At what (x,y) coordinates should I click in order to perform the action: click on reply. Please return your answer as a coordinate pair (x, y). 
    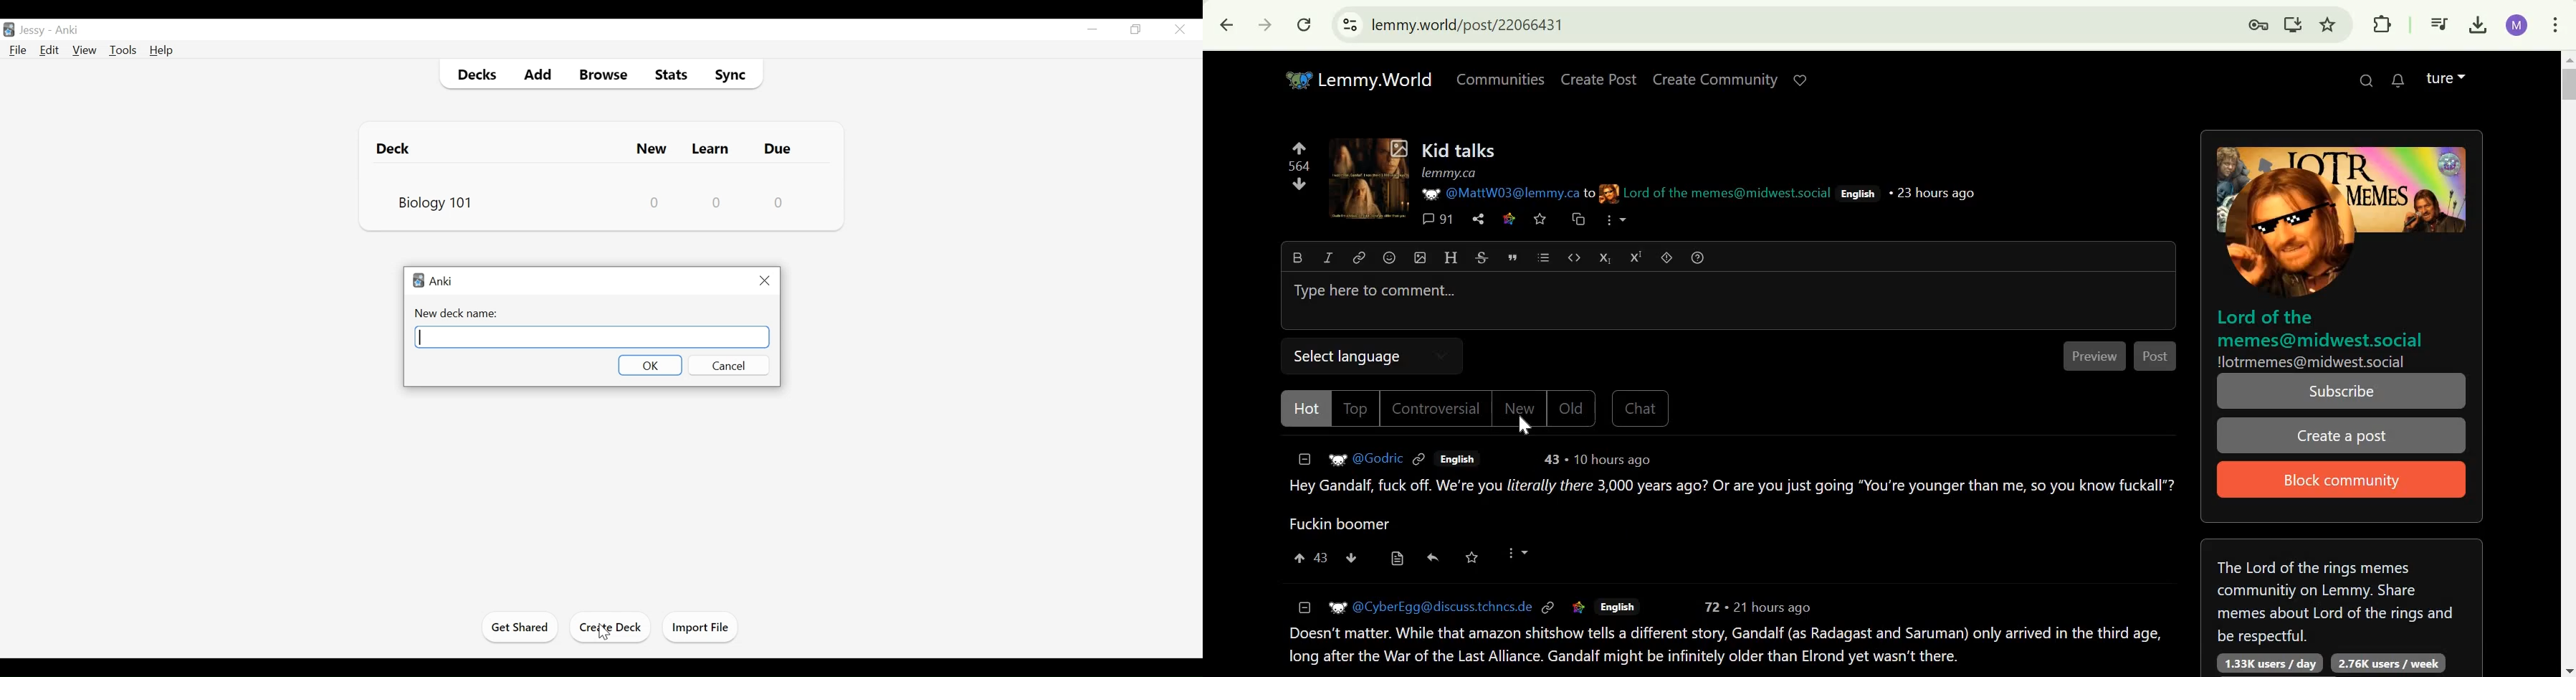
    Looking at the image, I should click on (1434, 557).